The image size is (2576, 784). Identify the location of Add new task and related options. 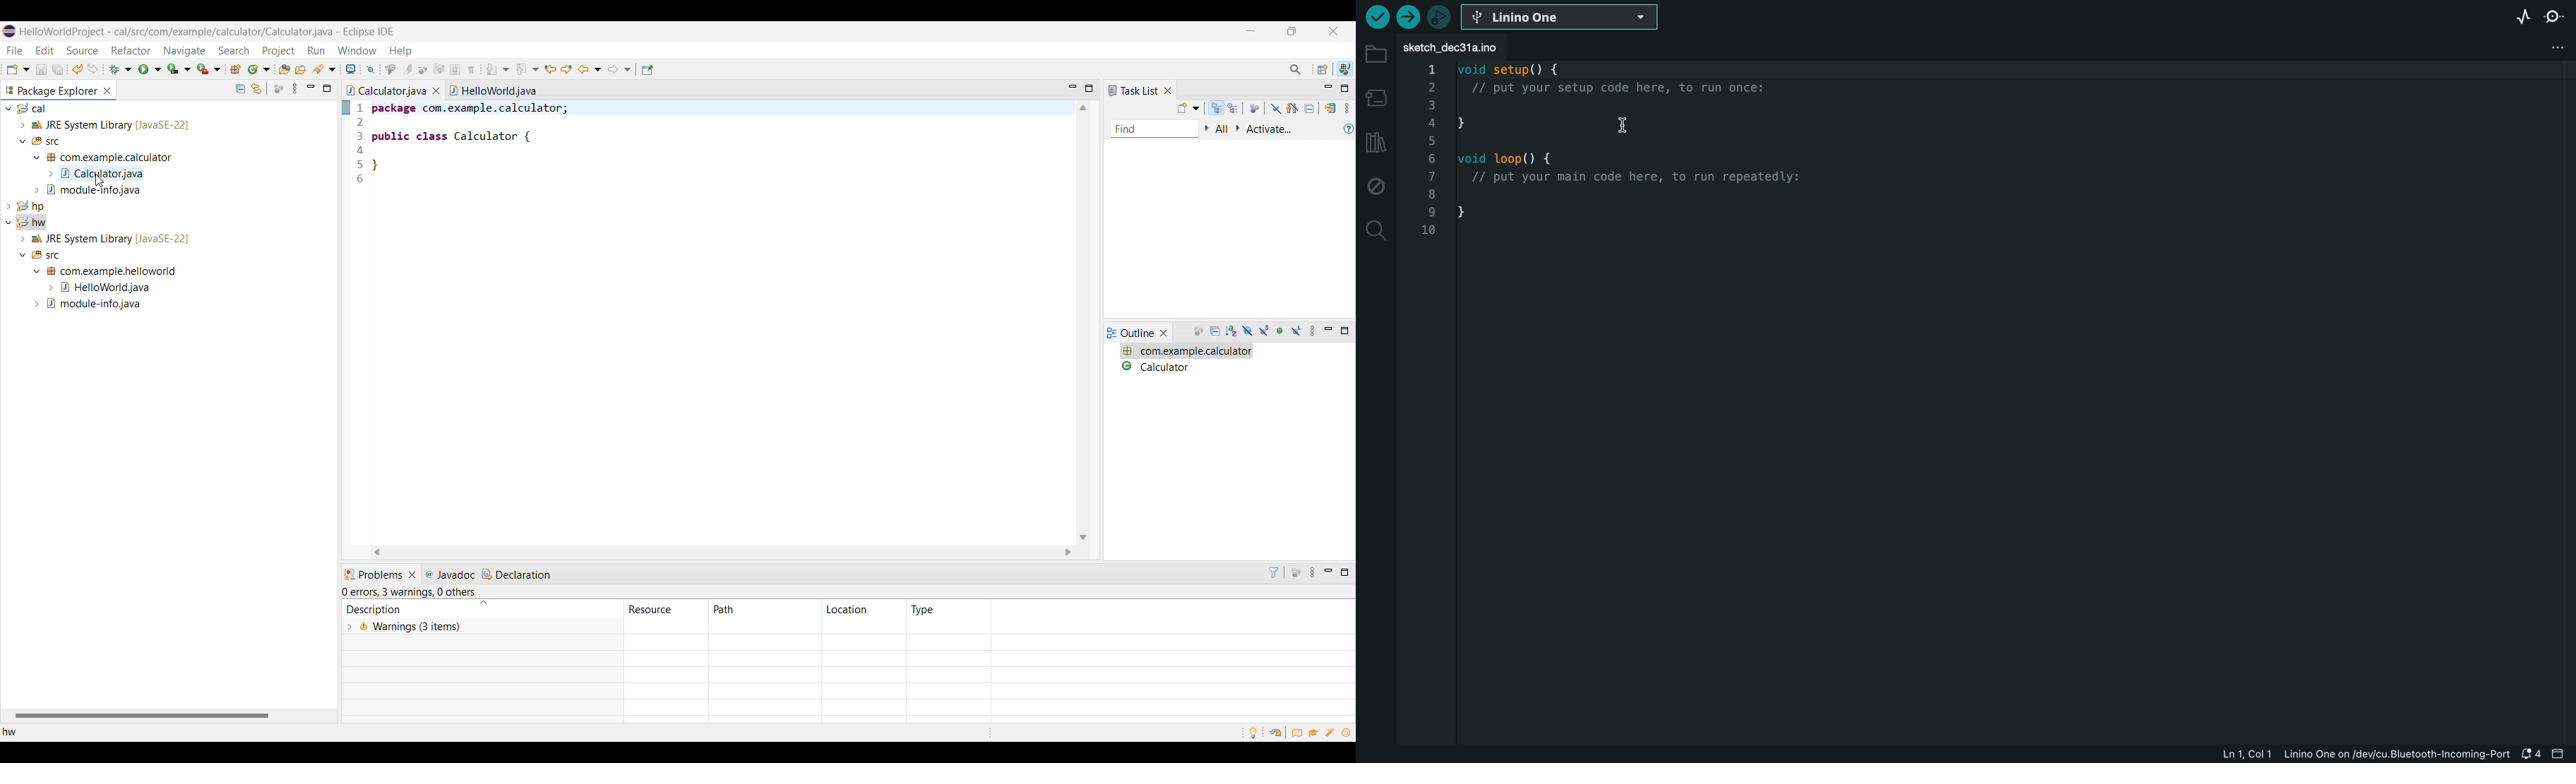
(1189, 108).